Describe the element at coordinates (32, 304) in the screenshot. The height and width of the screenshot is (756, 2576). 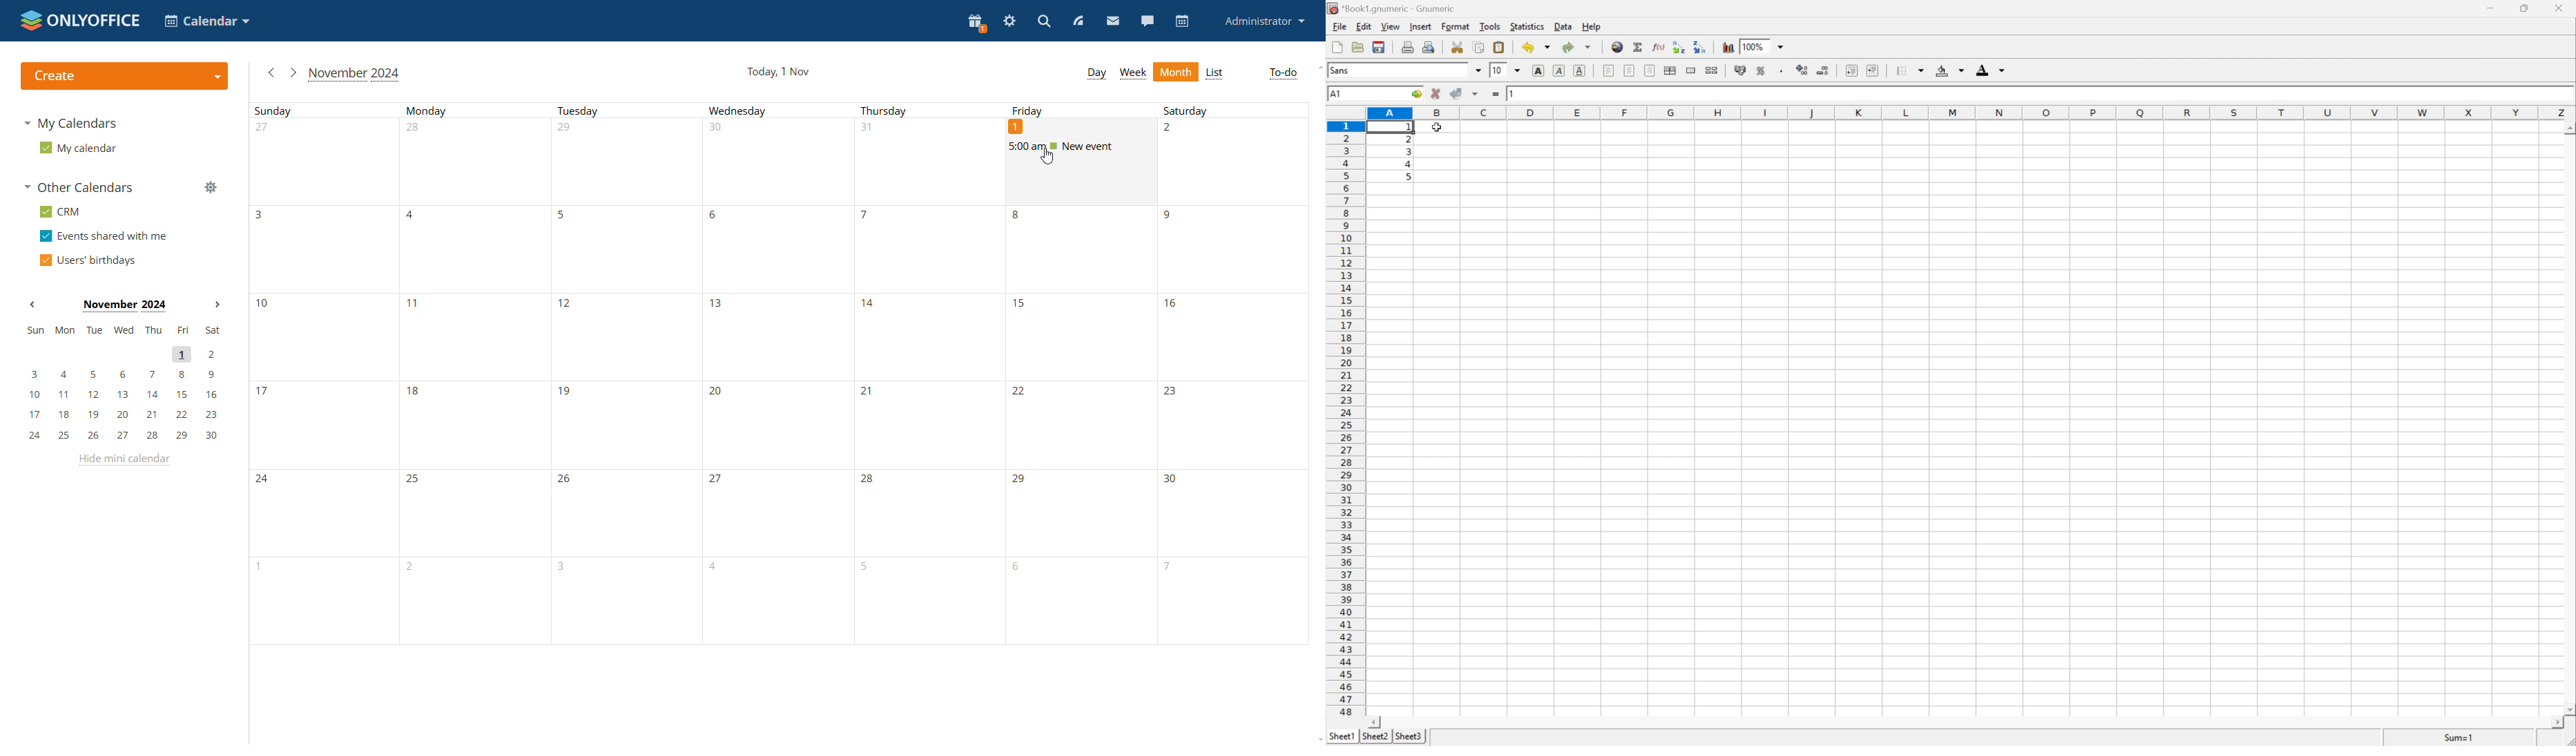
I see `Previous month` at that location.